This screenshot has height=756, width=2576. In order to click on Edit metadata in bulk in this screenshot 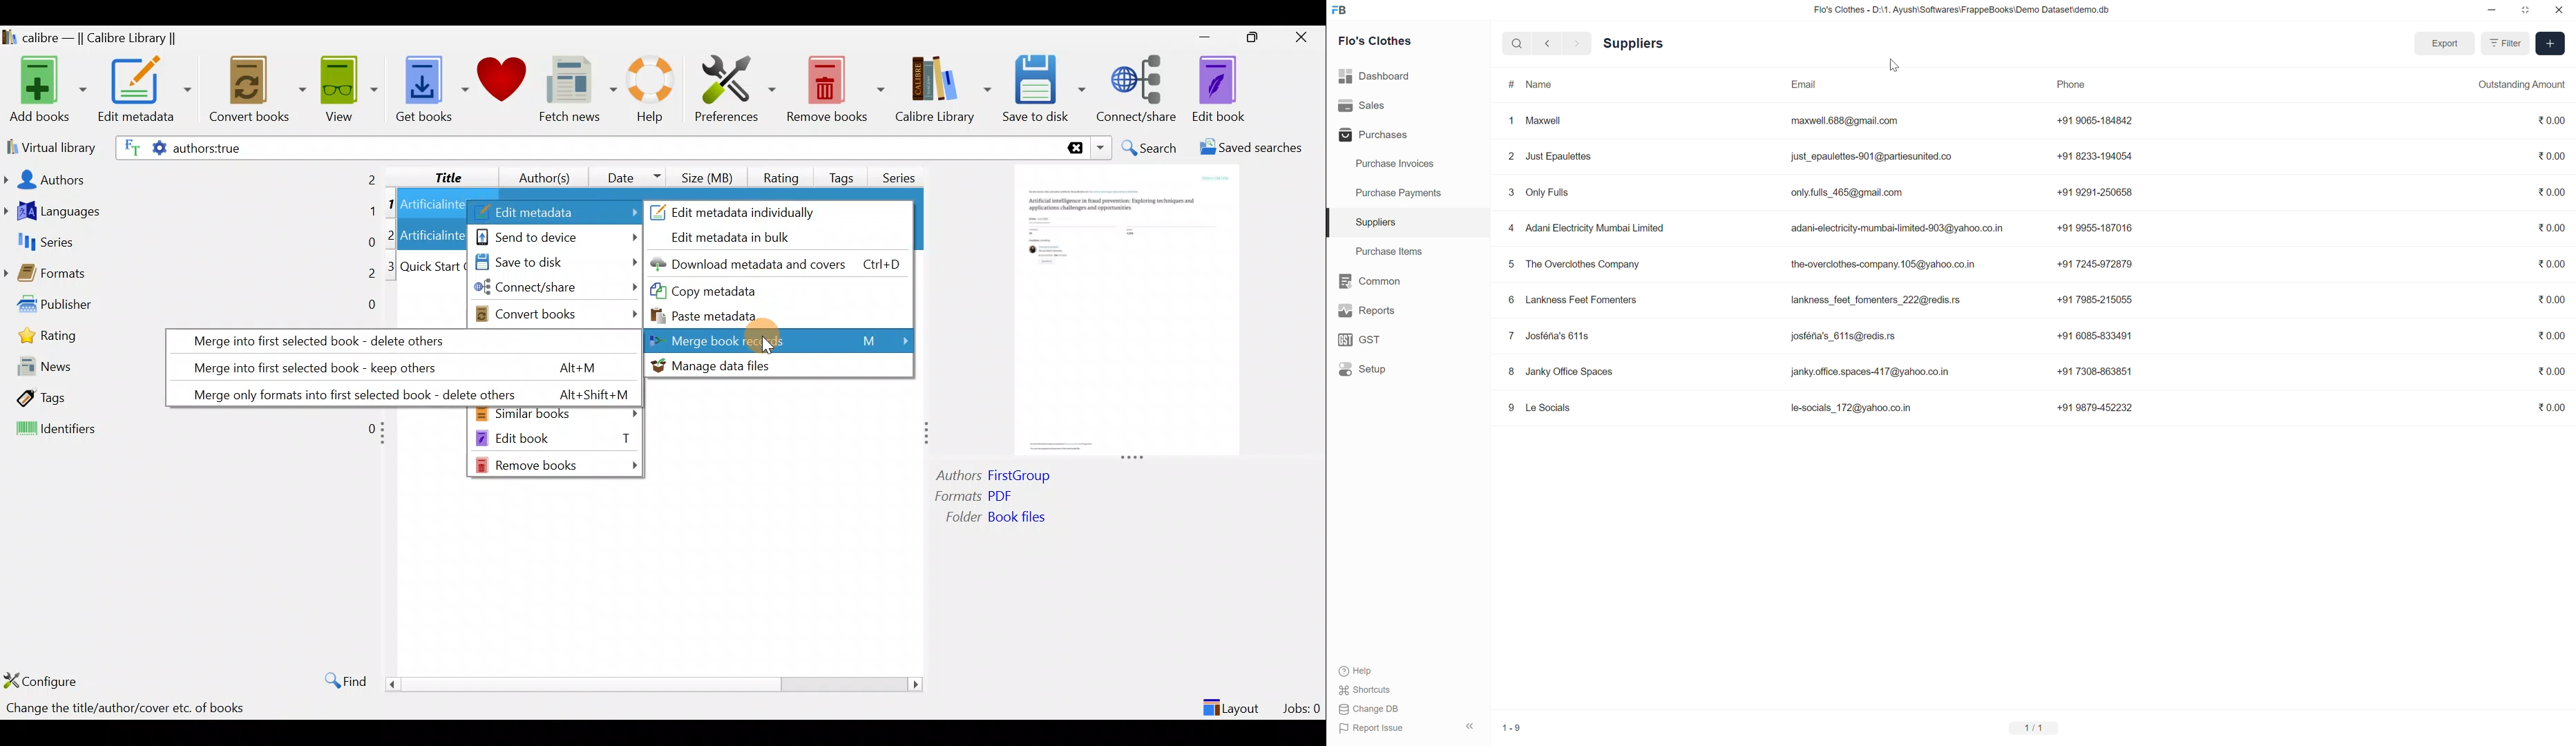, I will do `click(741, 238)`.